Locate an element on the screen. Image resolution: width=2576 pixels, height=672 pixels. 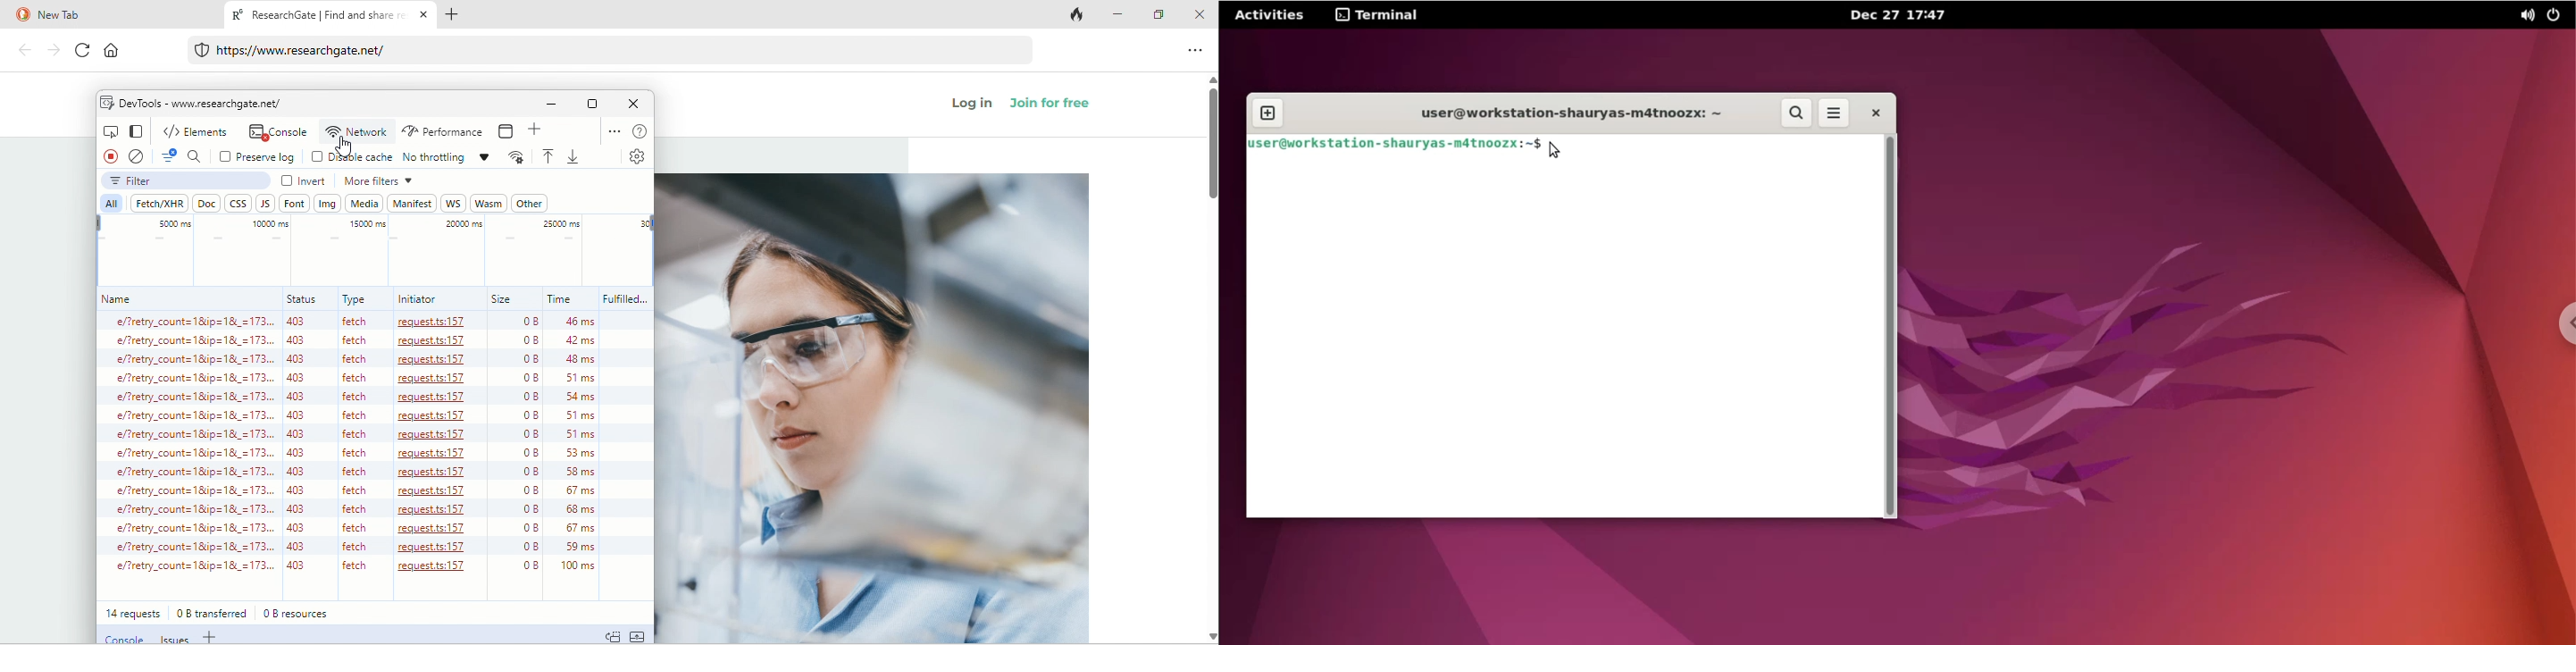
log in is located at coordinates (974, 105).